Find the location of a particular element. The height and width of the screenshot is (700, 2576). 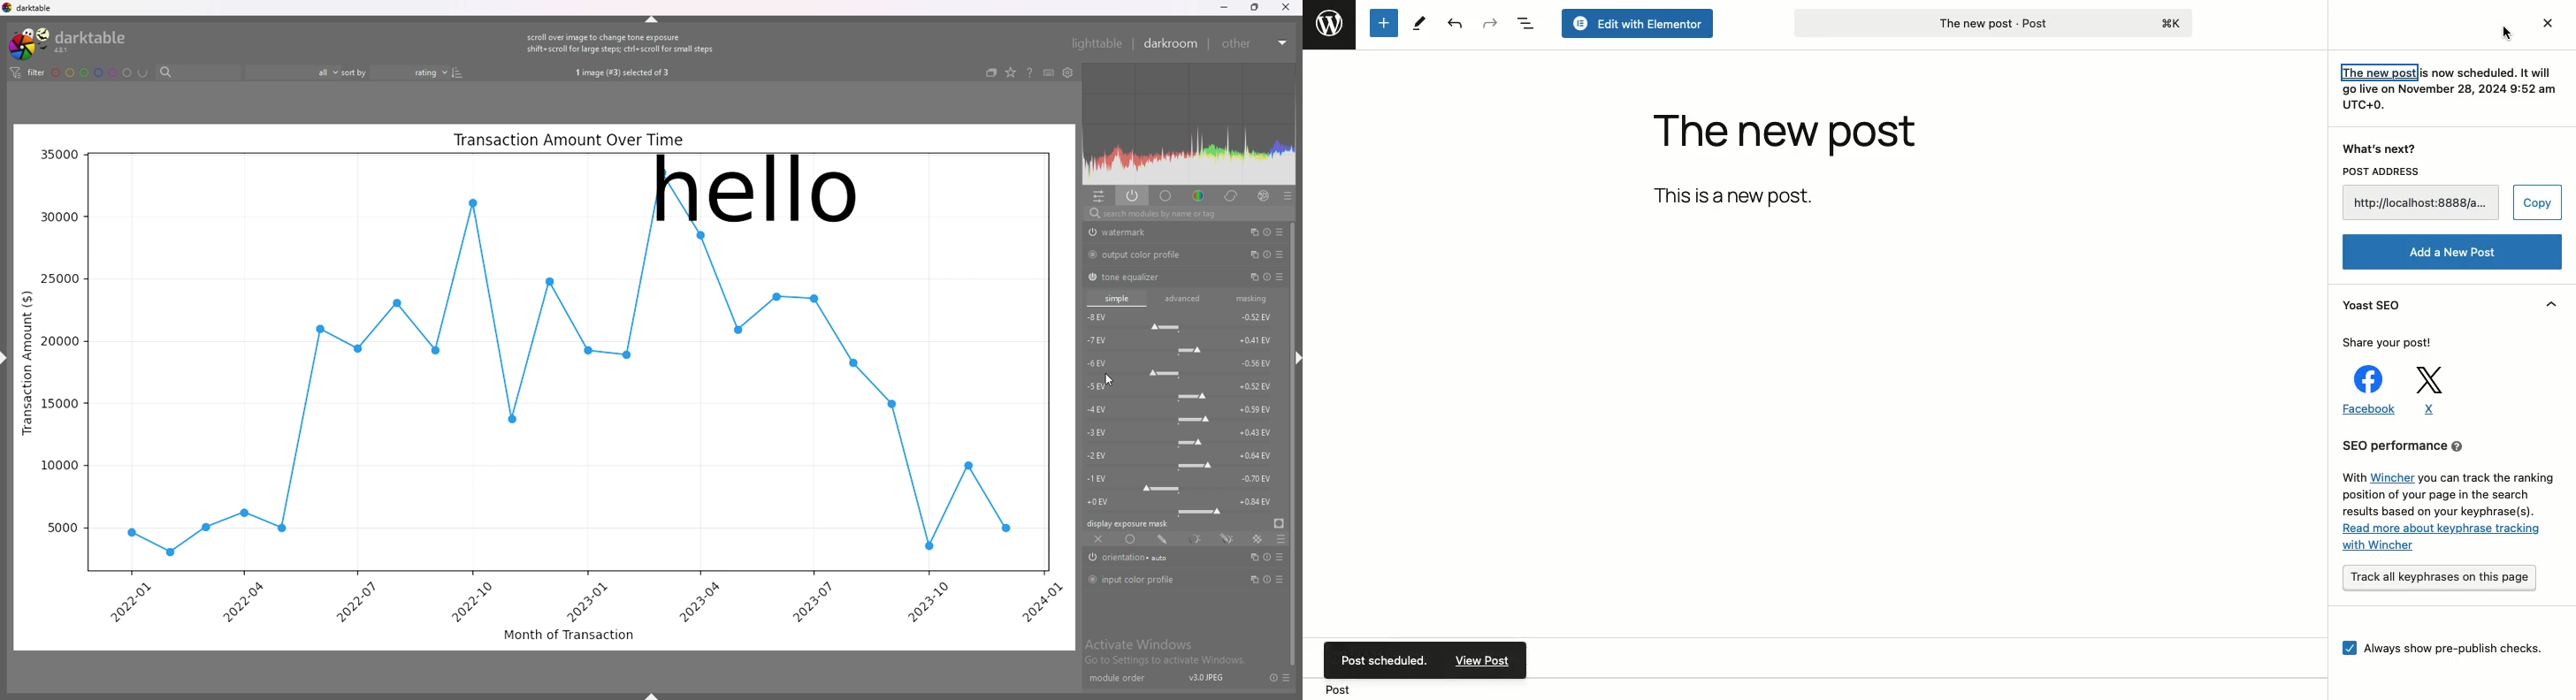

10000 is located at coordinates (57, 465).